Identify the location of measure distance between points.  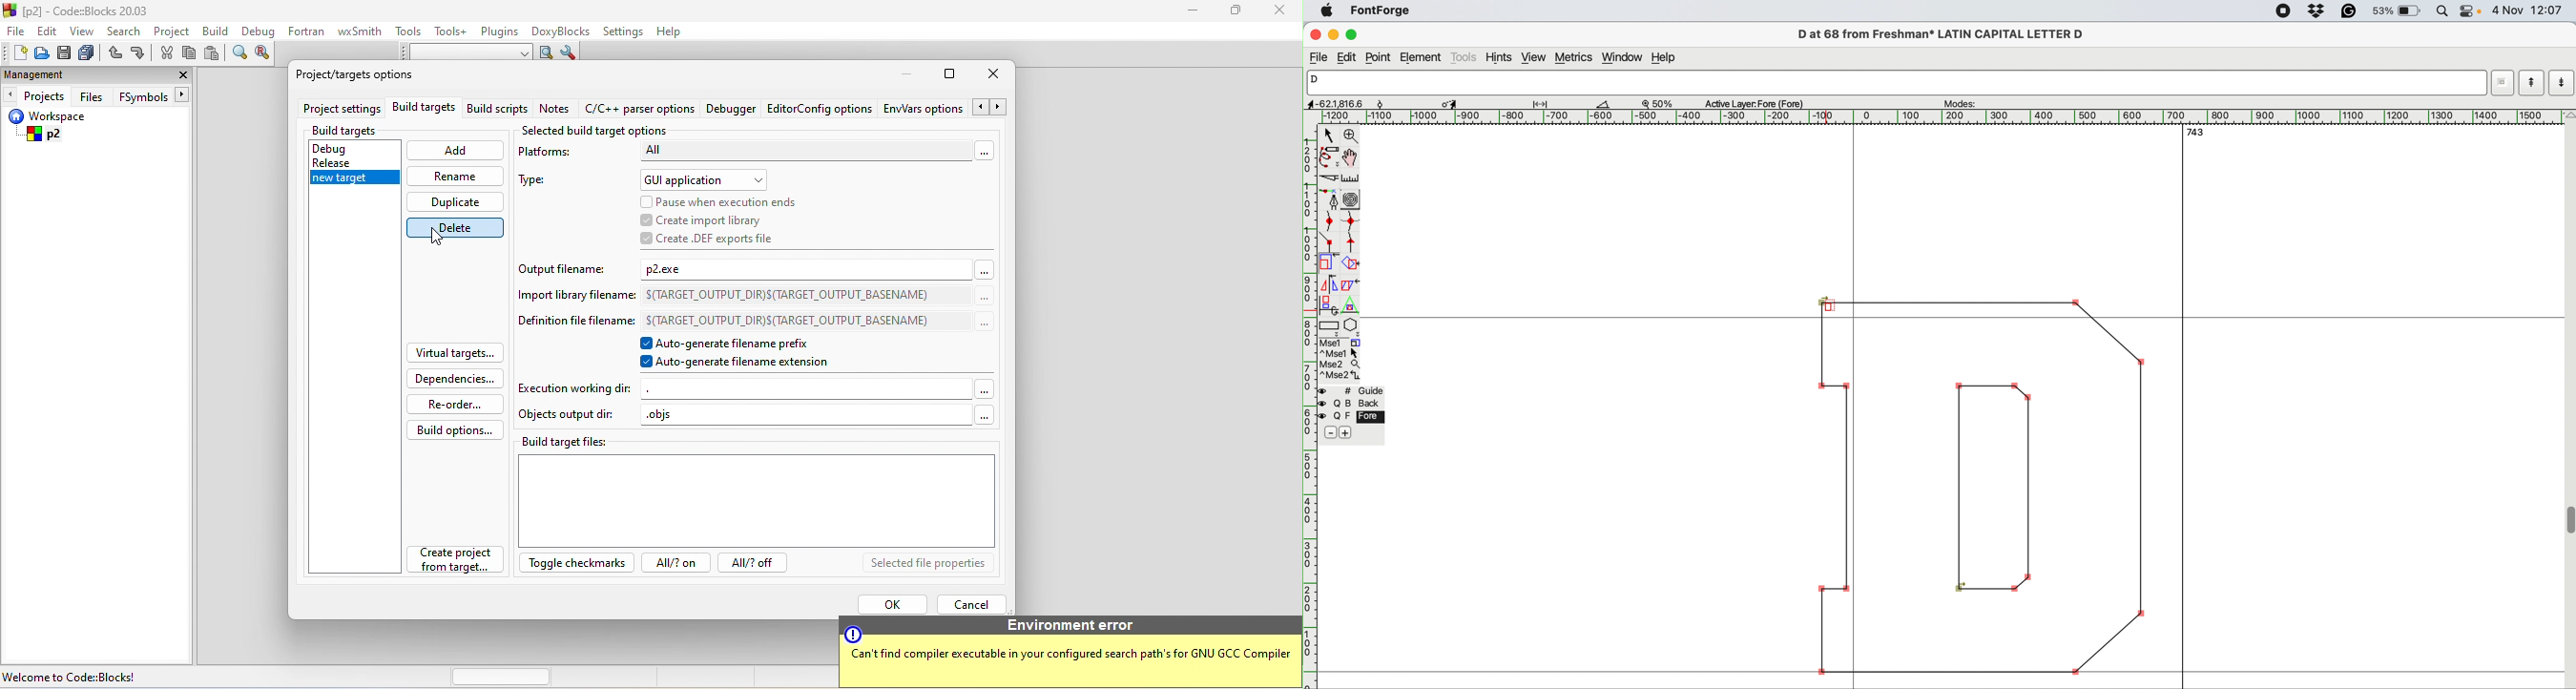
(1351, 179).